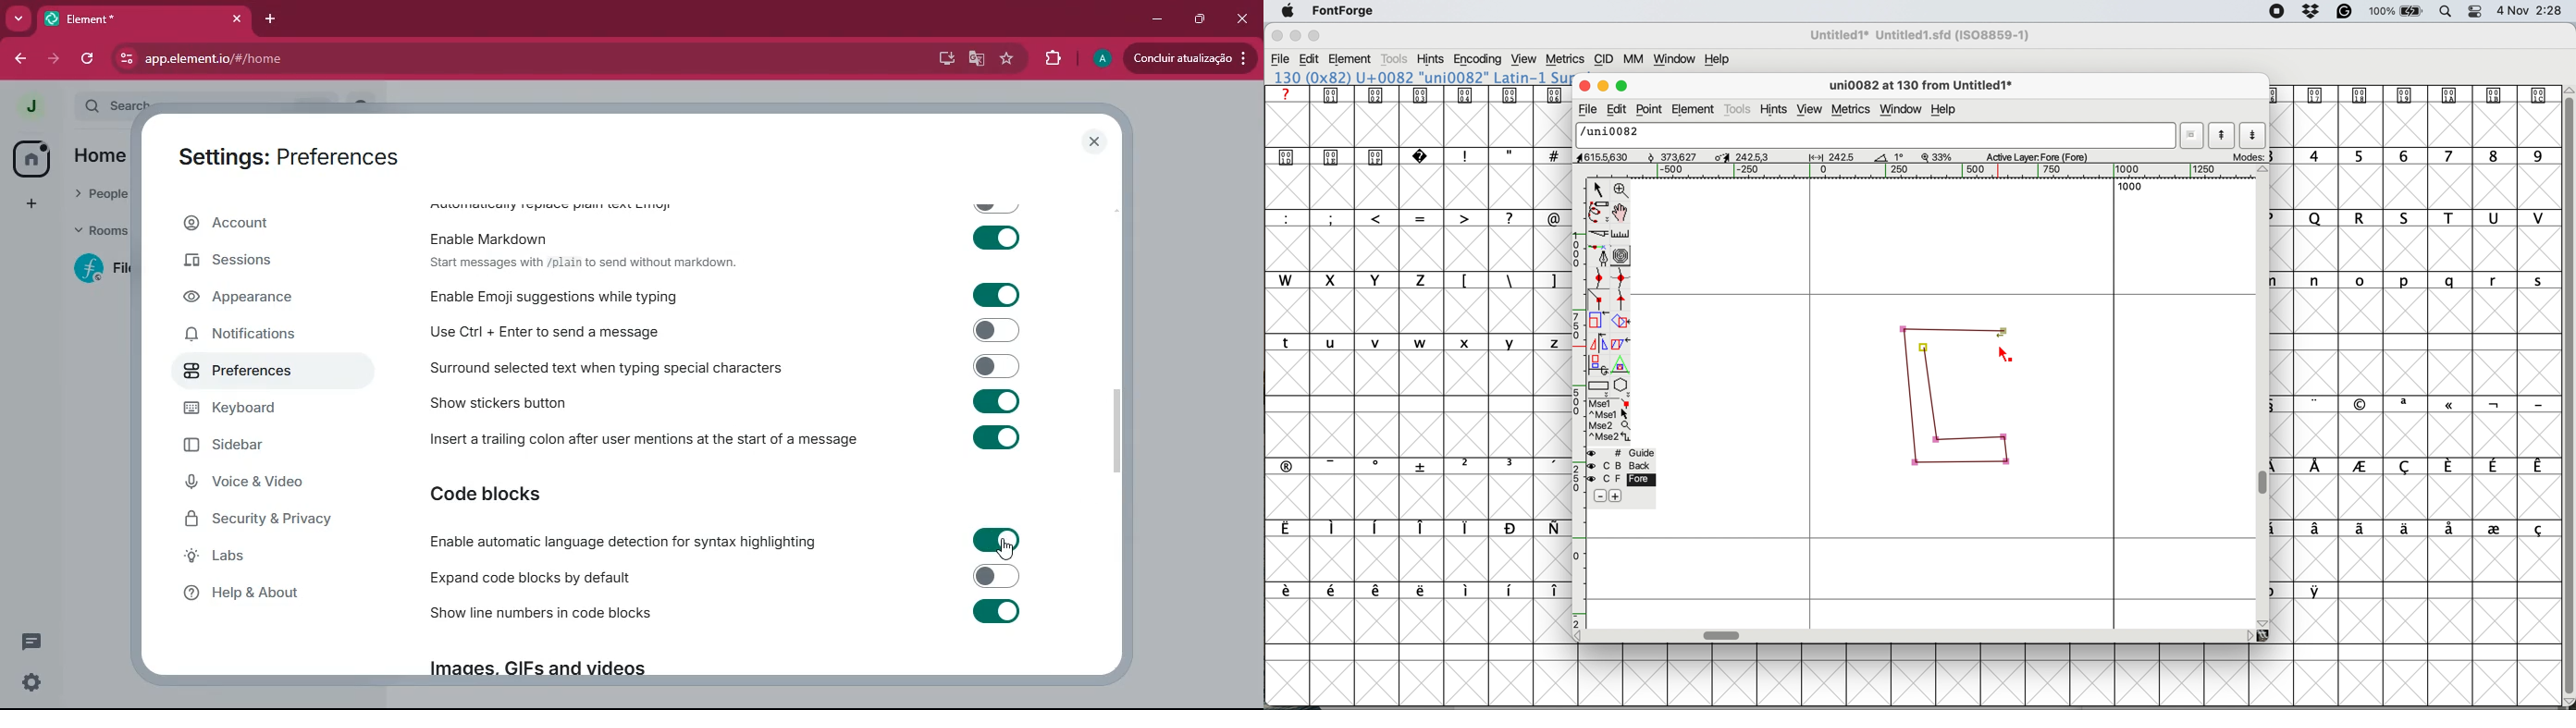 This screenshot has width=2576, height=728. What do you see at coordinates (27, 684) in the screenshot?
I see `settings` at bounding box center [27, 684].